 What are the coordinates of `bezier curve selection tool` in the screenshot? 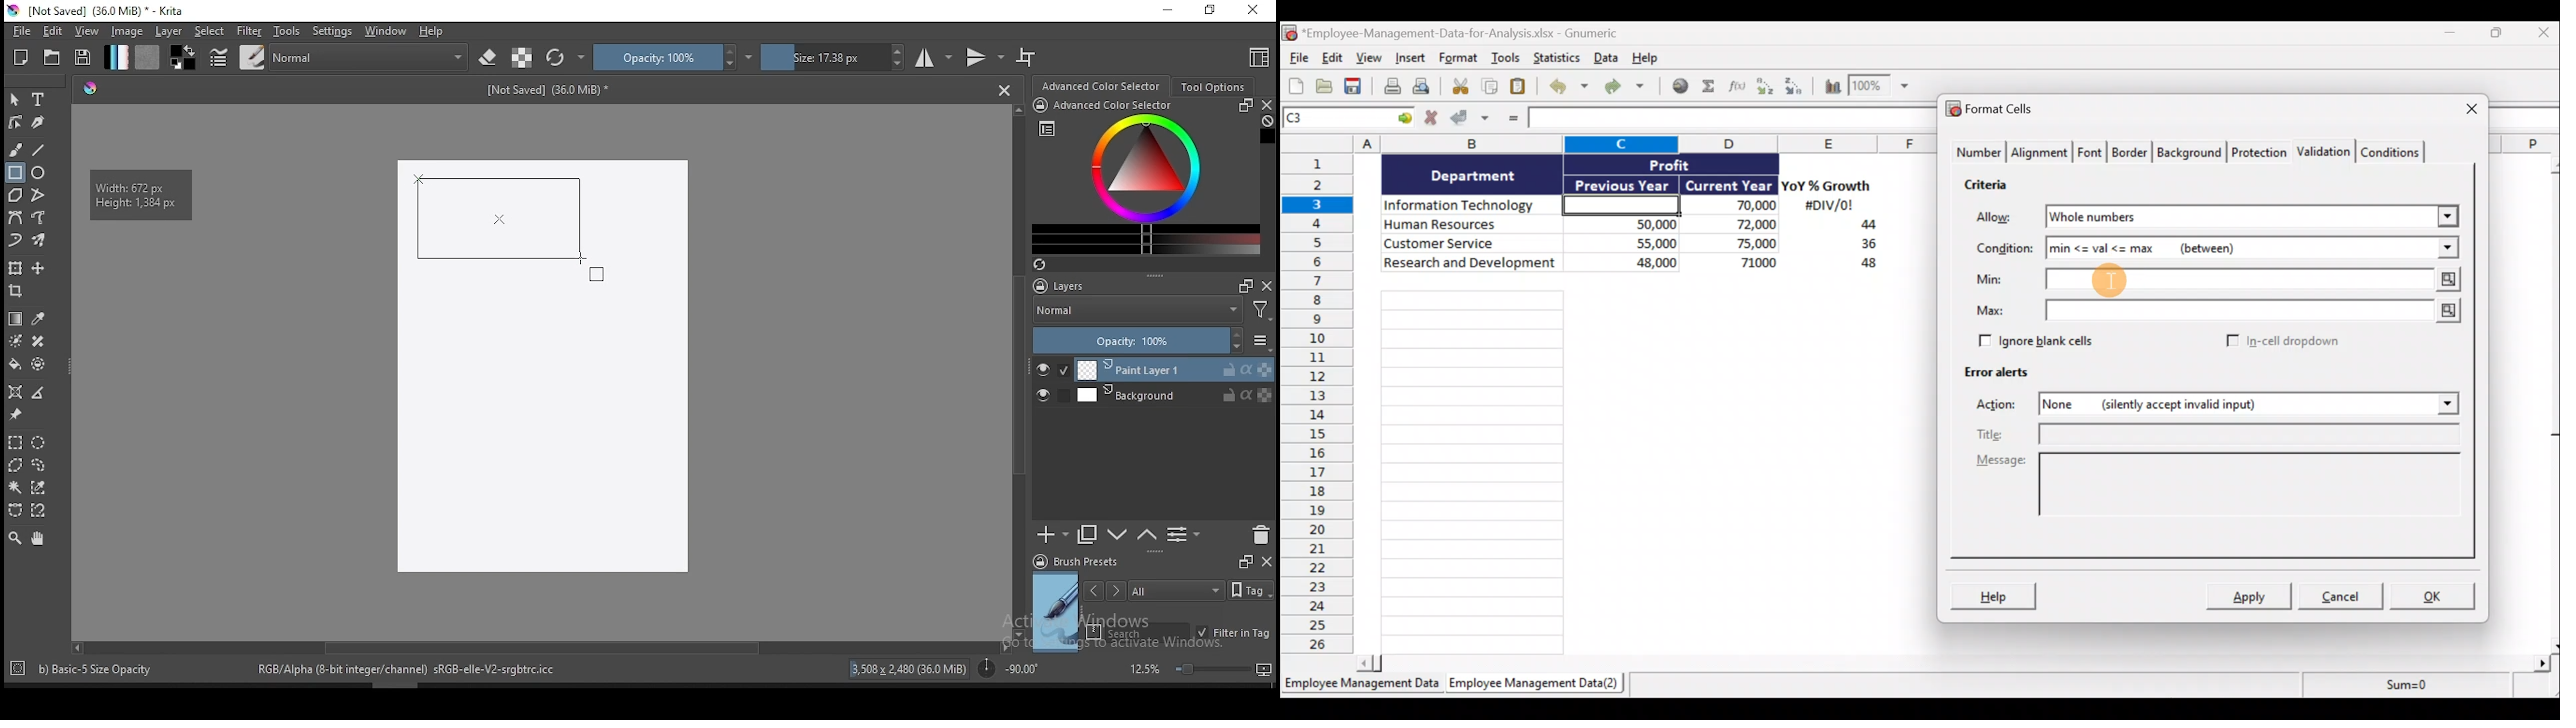 It's located at (15, 511).